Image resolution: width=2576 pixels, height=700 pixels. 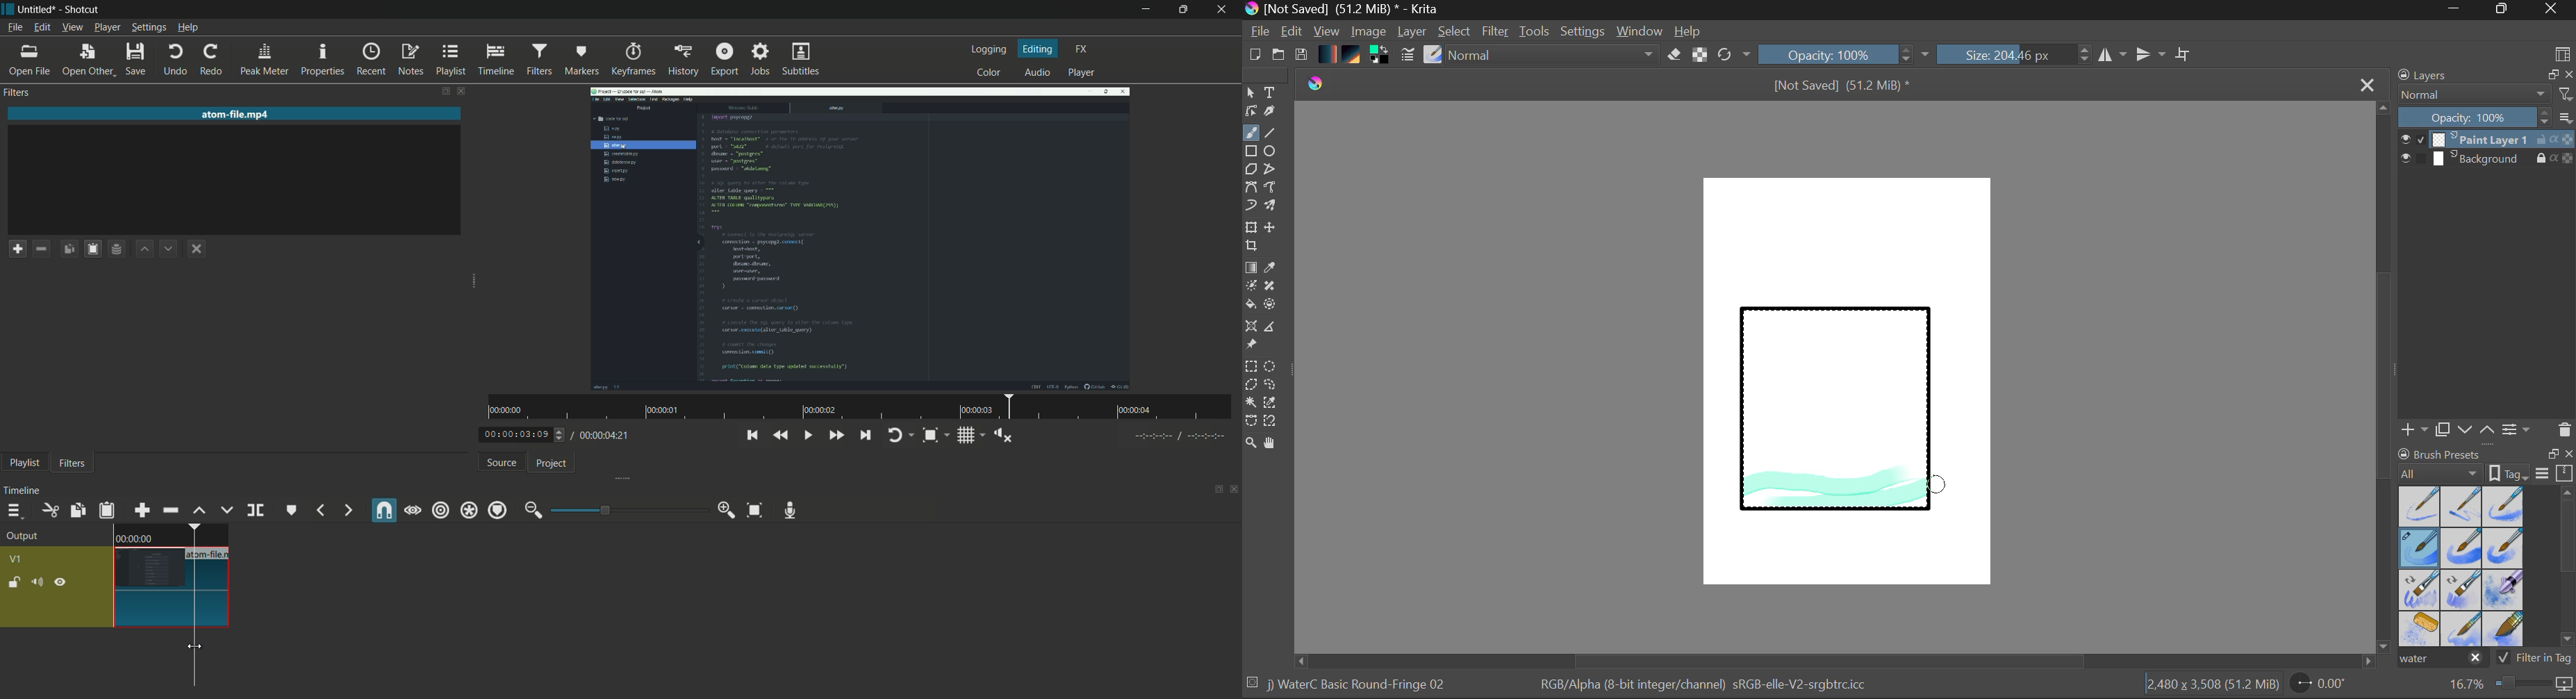 I want to click on minimize, so click(x=1145, y=10).